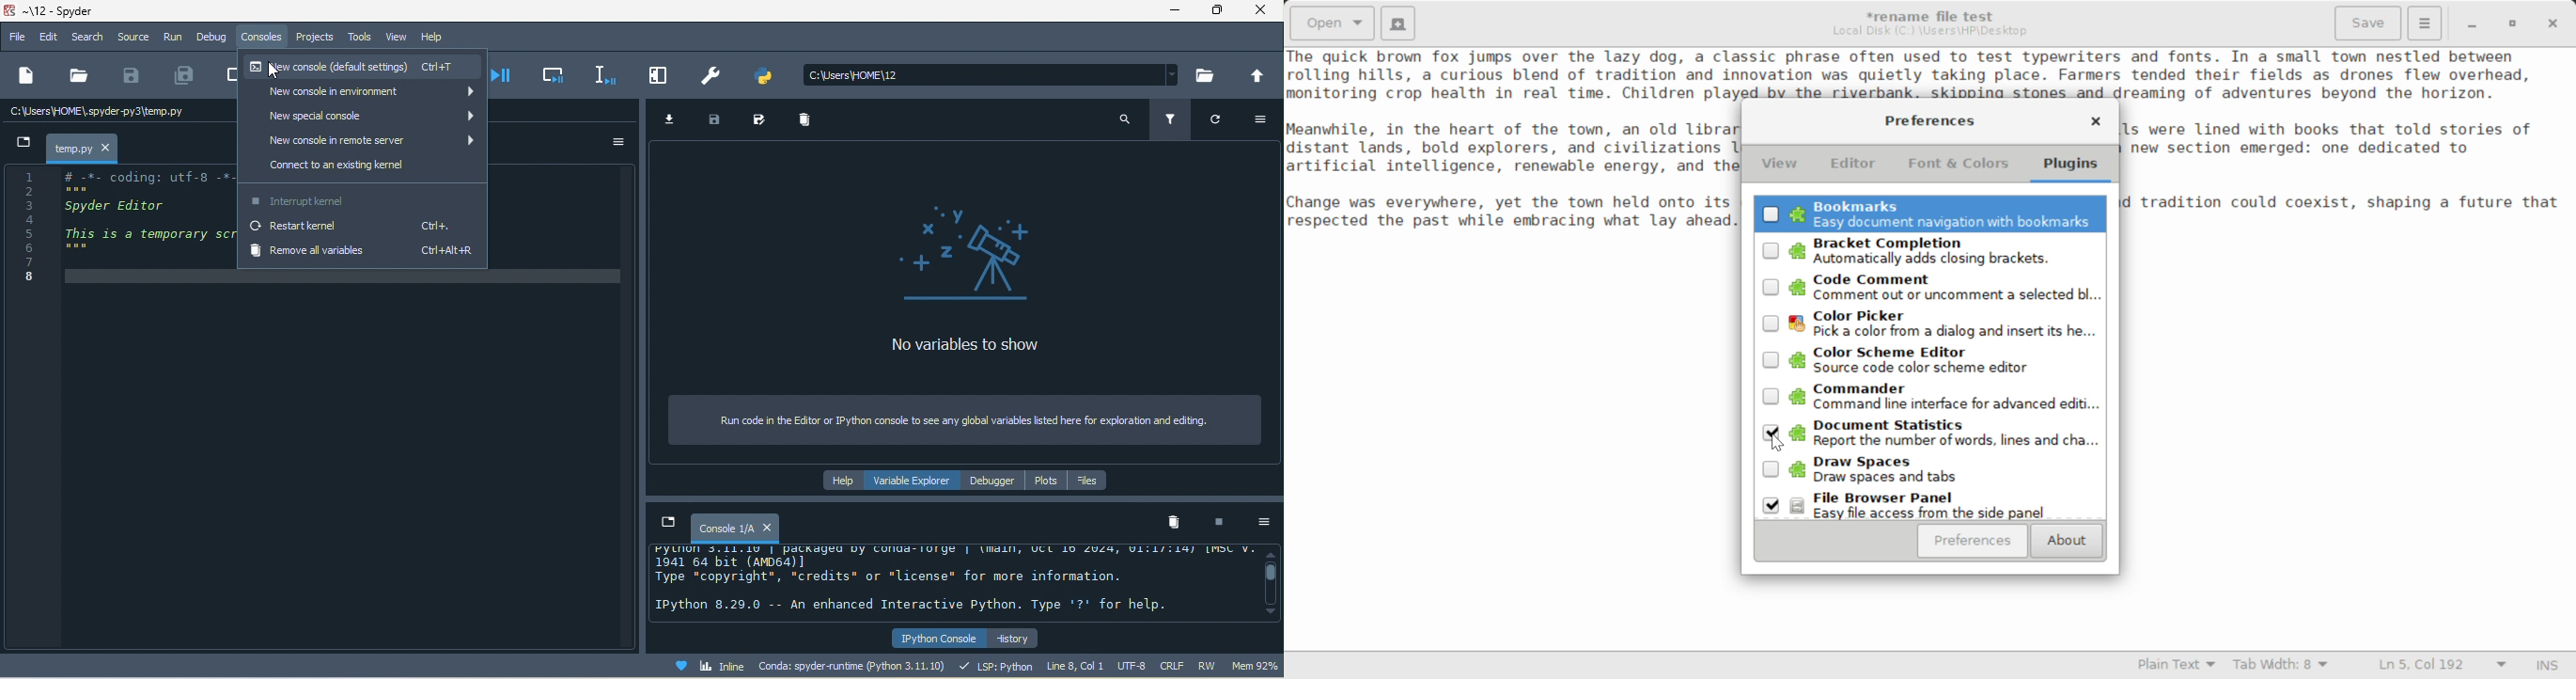  Describe the element at coordinates (1171, 665) in the screenshot. I see `crlf` at that location.